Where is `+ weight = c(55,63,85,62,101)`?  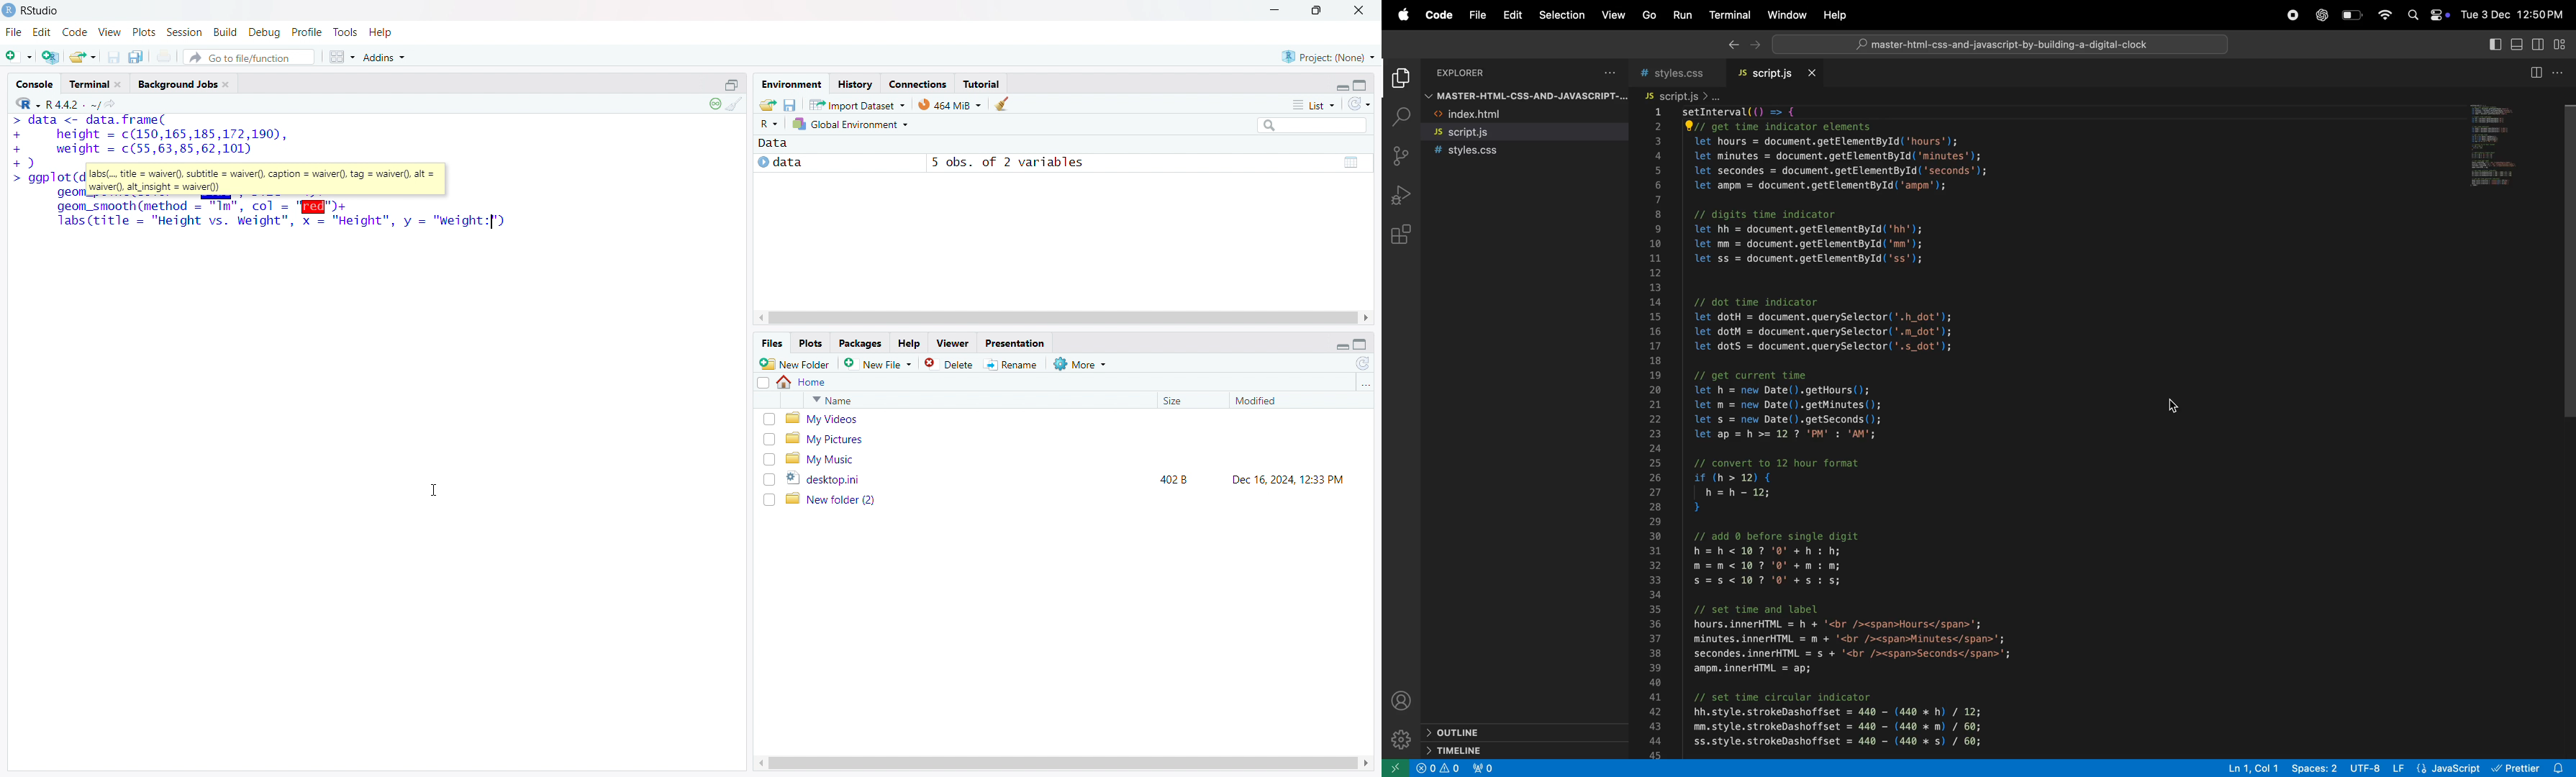 + weight = c(55,63,85,62,101) is located at coordinates (135, 150).